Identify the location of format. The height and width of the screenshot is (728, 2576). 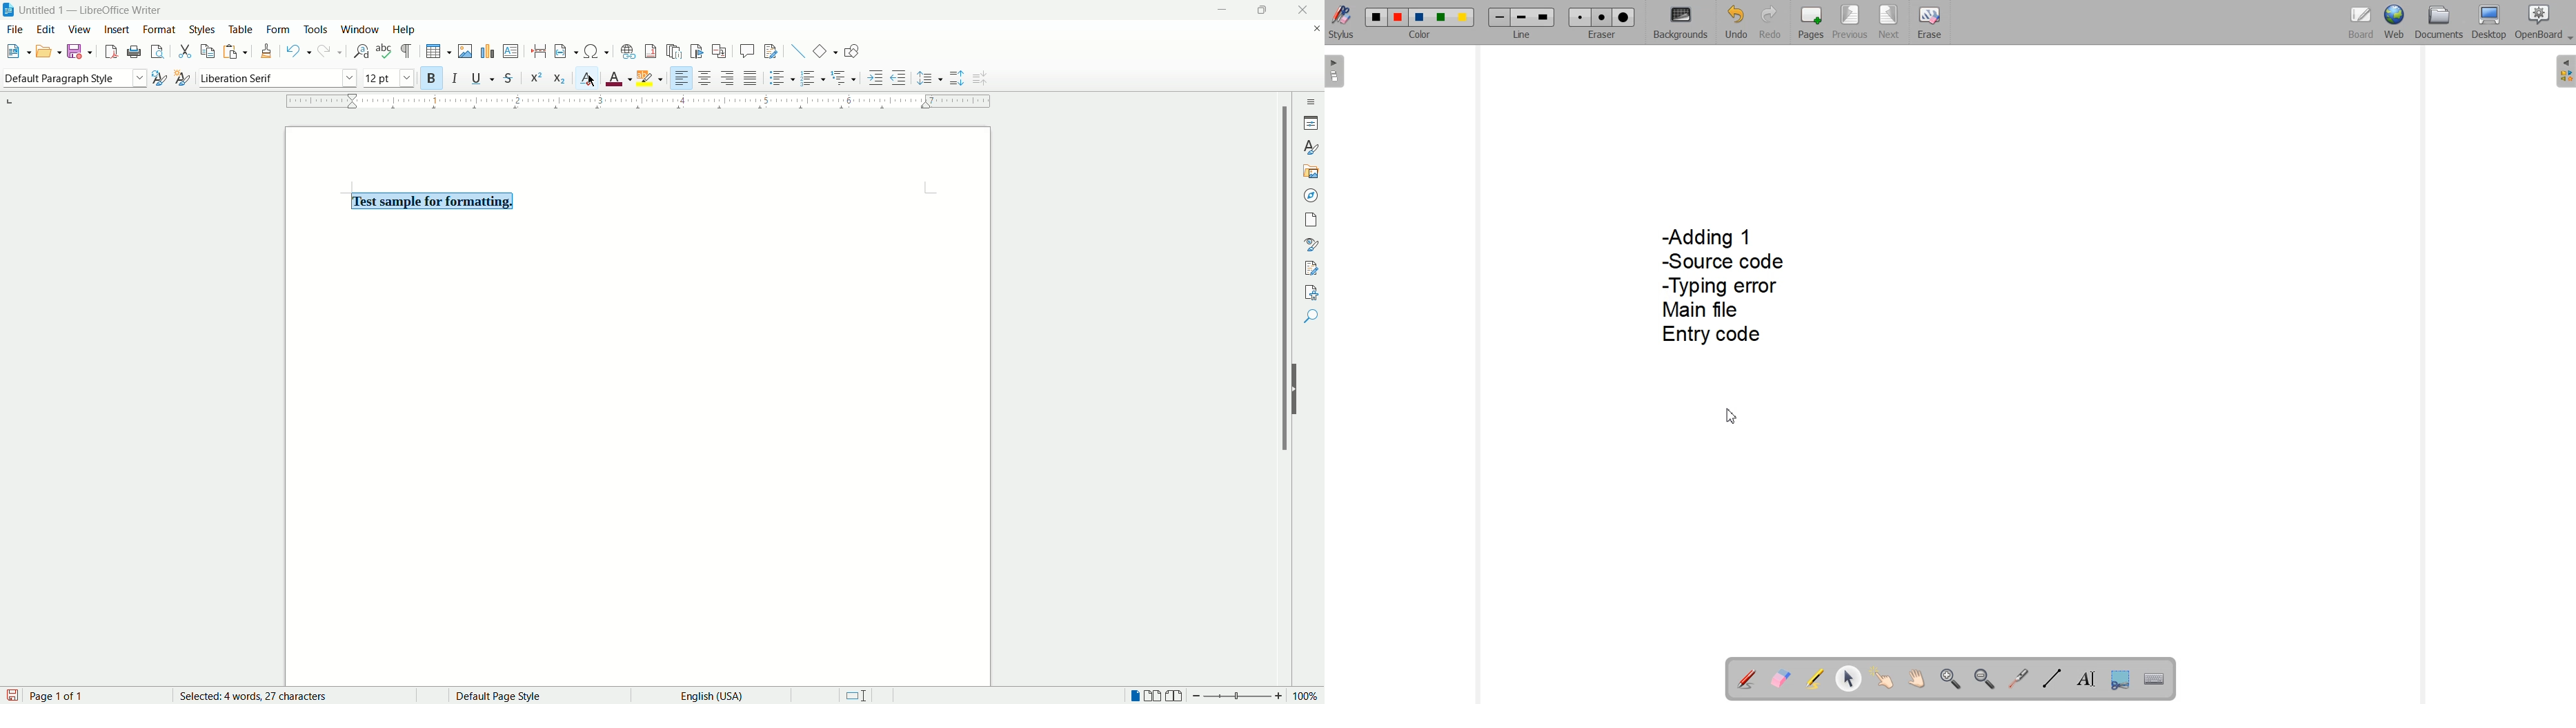
(162, 30).